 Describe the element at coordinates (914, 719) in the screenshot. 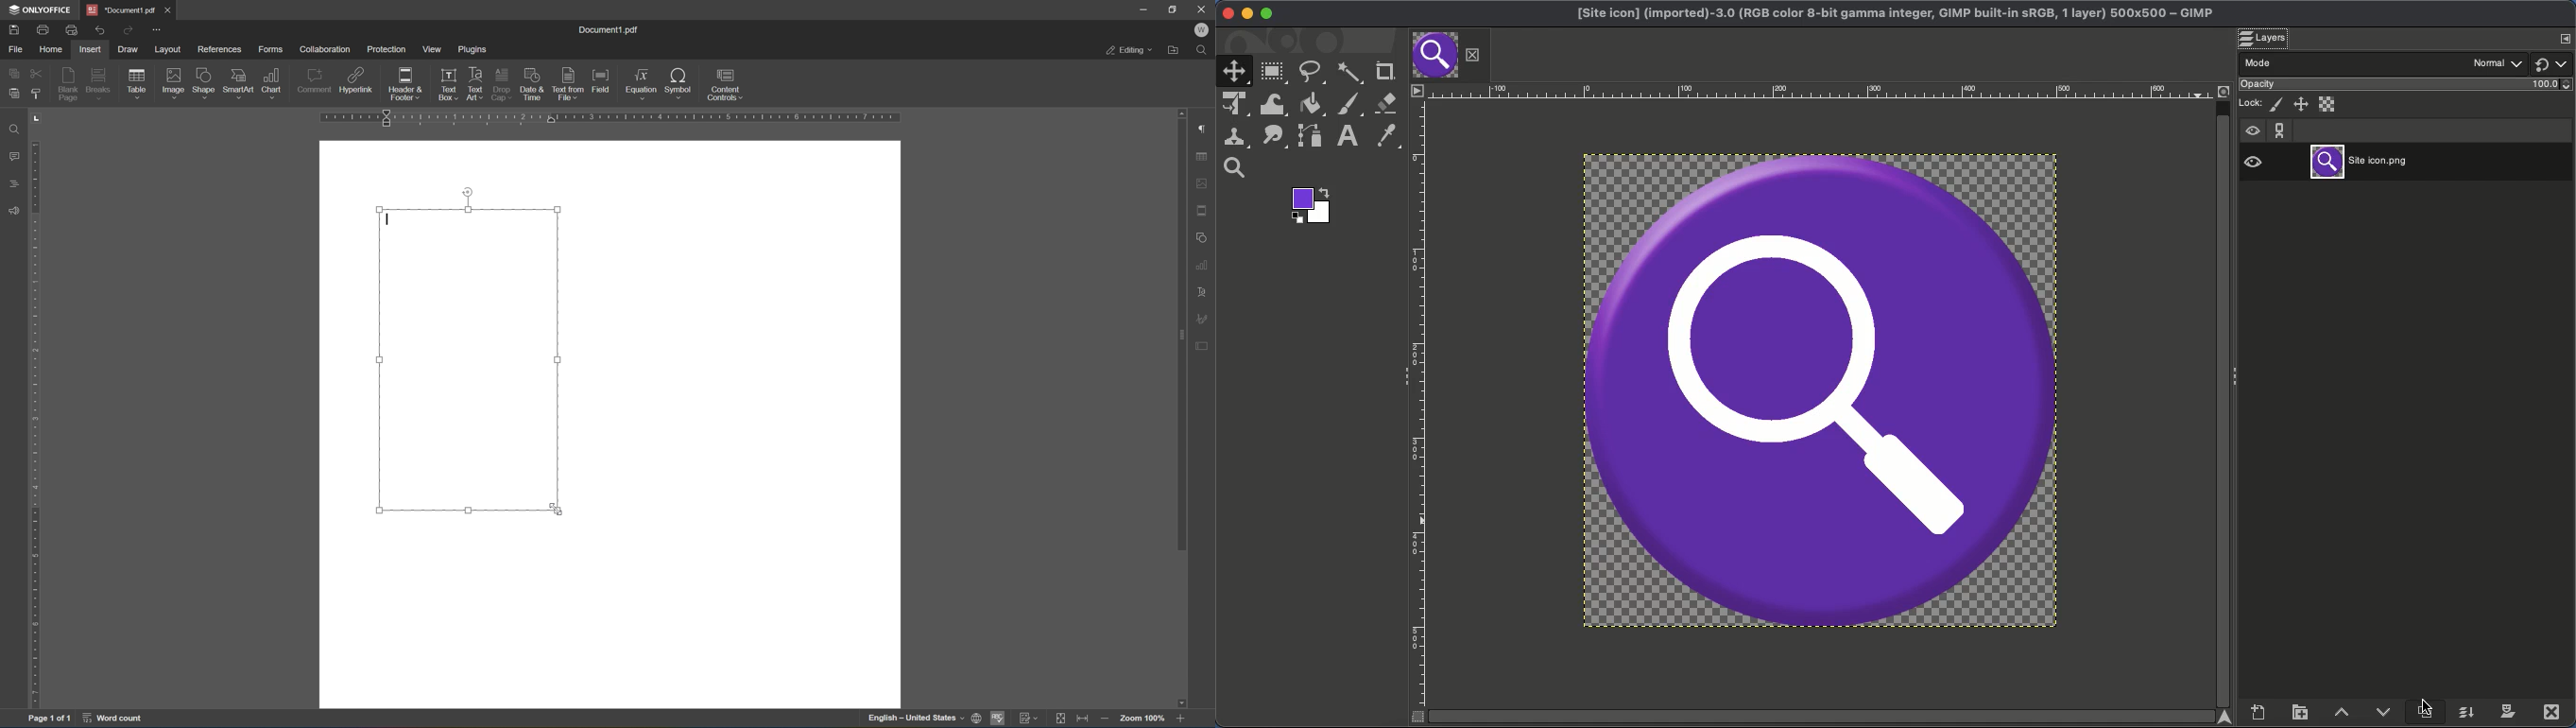

I see `english - united states` at that location.